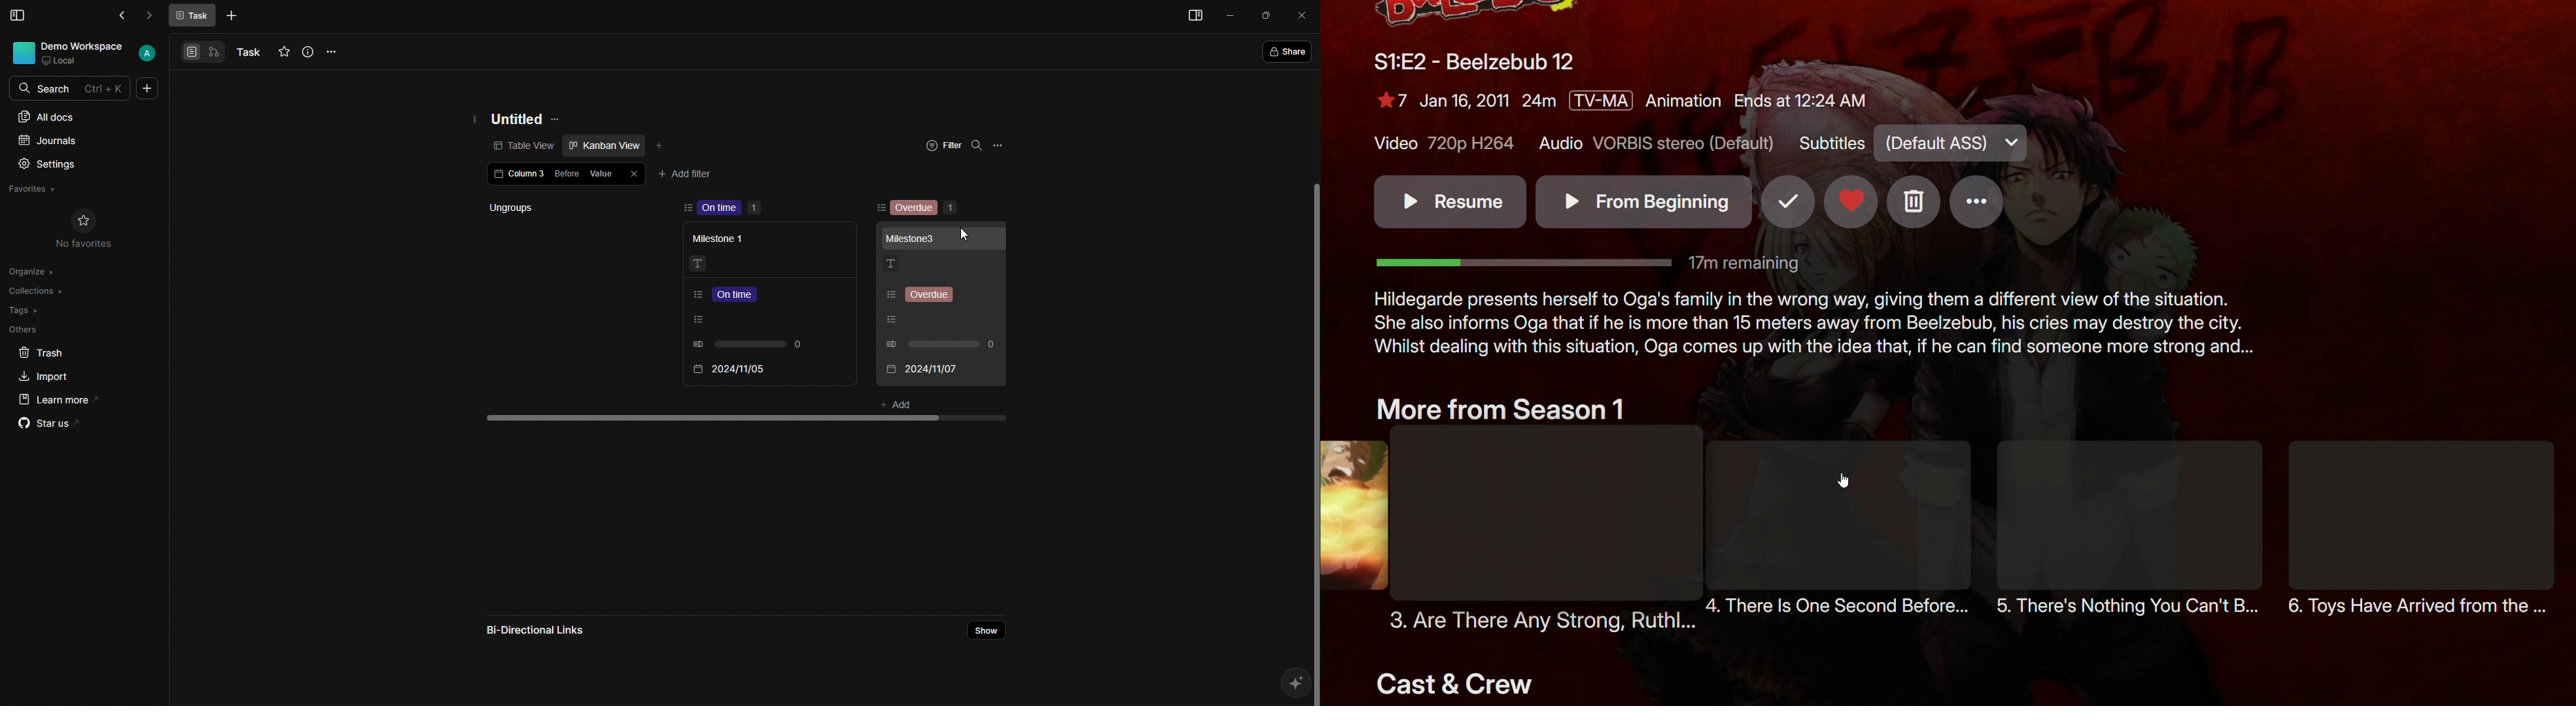  Describe the element at coordinates (1842, 558) in the screenshot. I see `There is one second before` at that location.